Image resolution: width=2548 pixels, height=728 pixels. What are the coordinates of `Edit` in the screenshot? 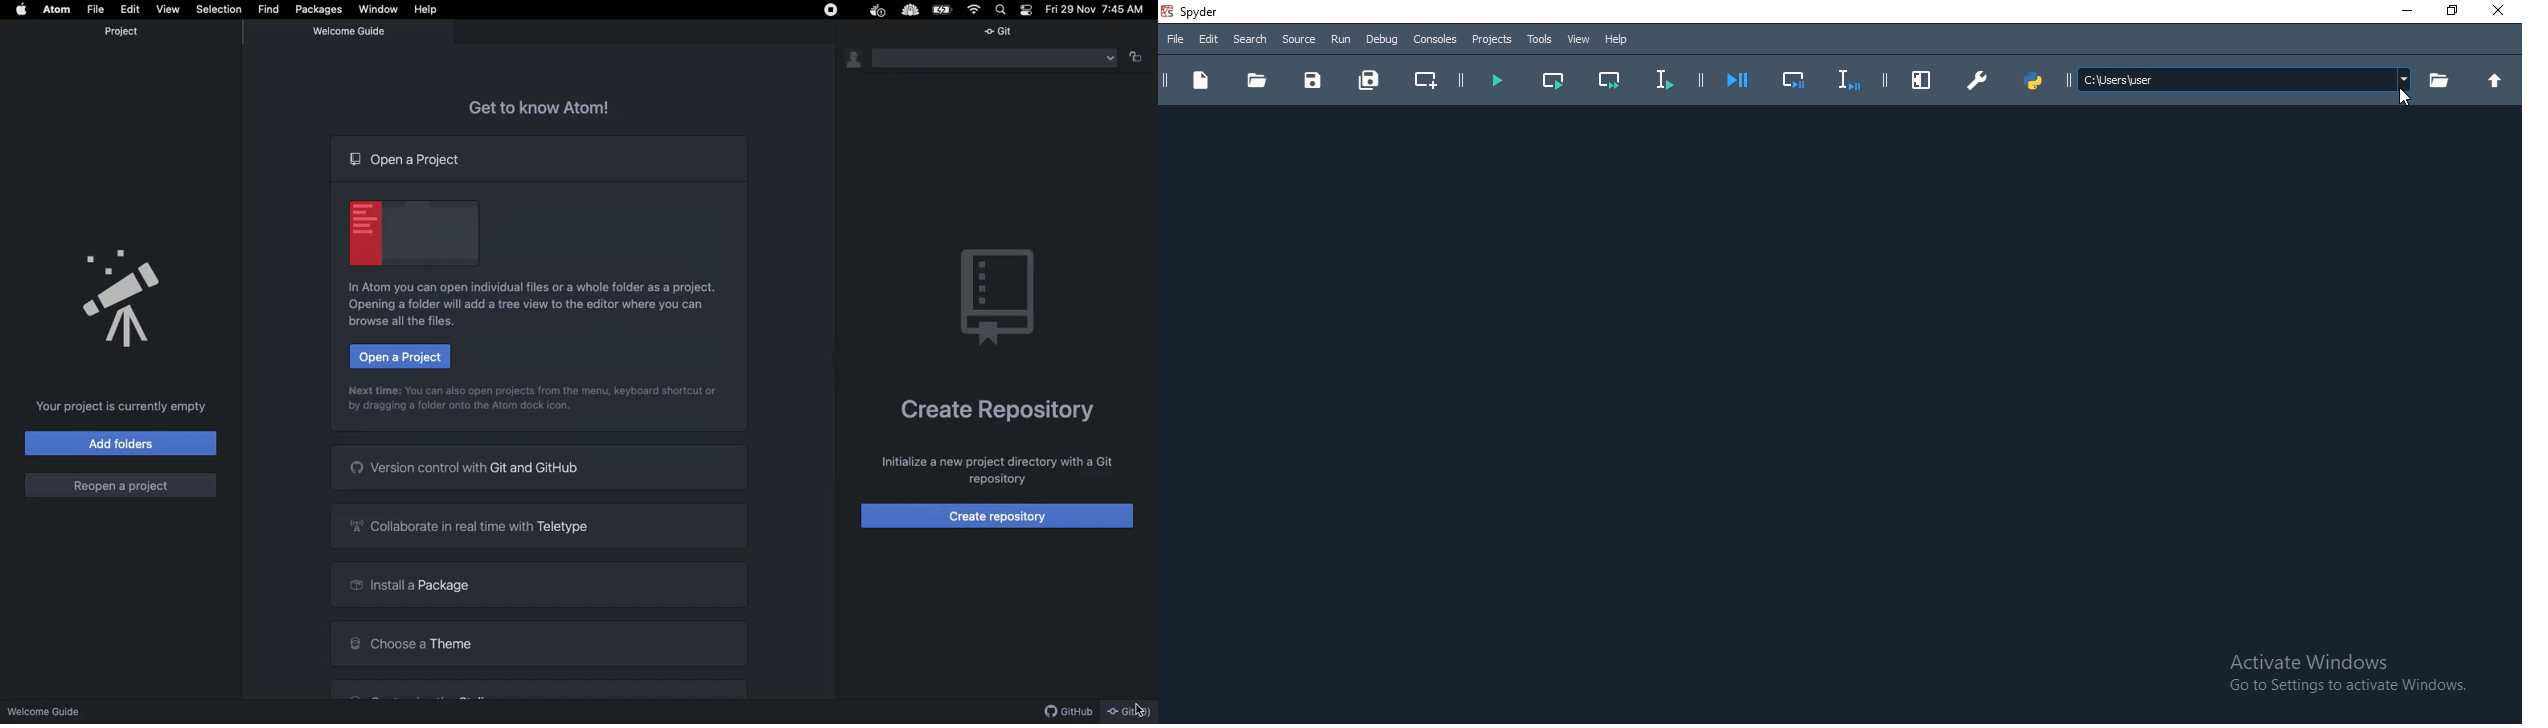 It's located at (130, 9).